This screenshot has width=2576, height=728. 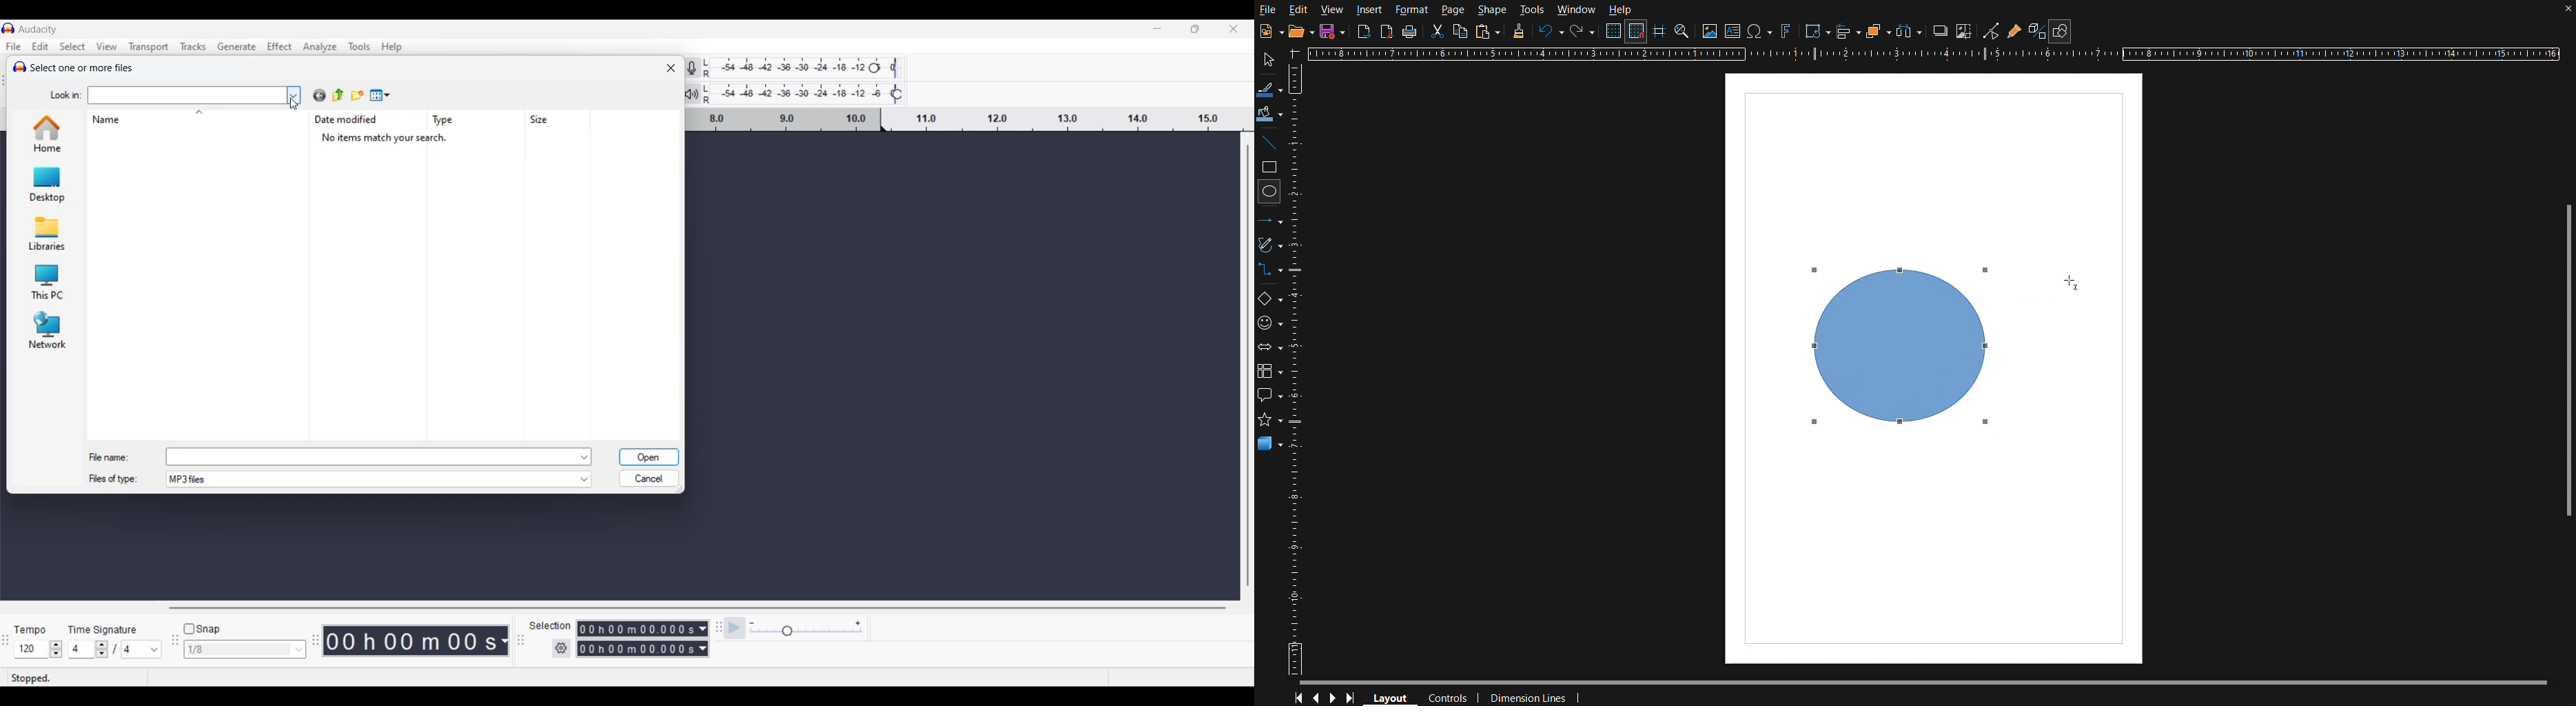 What do you see at coordinates (320, 95) in the screenshot?
I see `Go to last folder visited` at bounding box center [320, 95].